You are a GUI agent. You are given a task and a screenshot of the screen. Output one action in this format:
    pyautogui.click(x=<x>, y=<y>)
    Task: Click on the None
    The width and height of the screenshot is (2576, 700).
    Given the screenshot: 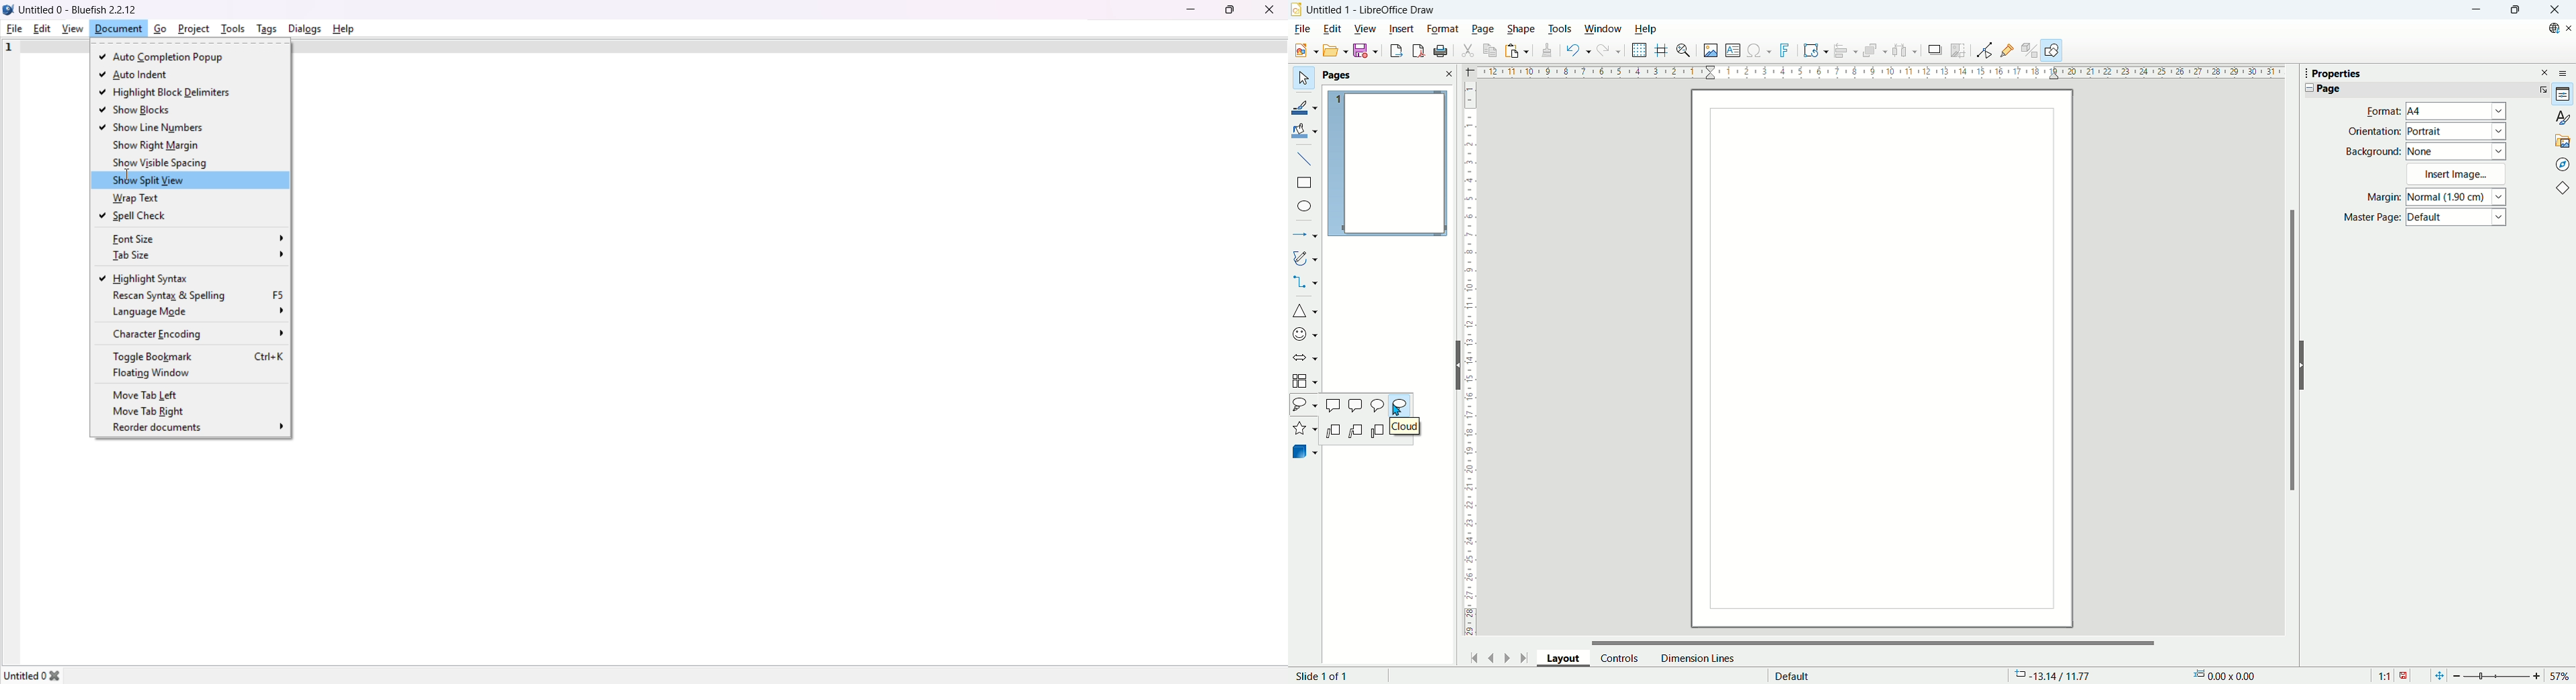 What is the action you would take?
    pyautogui.click(x=2457, y=150)
    